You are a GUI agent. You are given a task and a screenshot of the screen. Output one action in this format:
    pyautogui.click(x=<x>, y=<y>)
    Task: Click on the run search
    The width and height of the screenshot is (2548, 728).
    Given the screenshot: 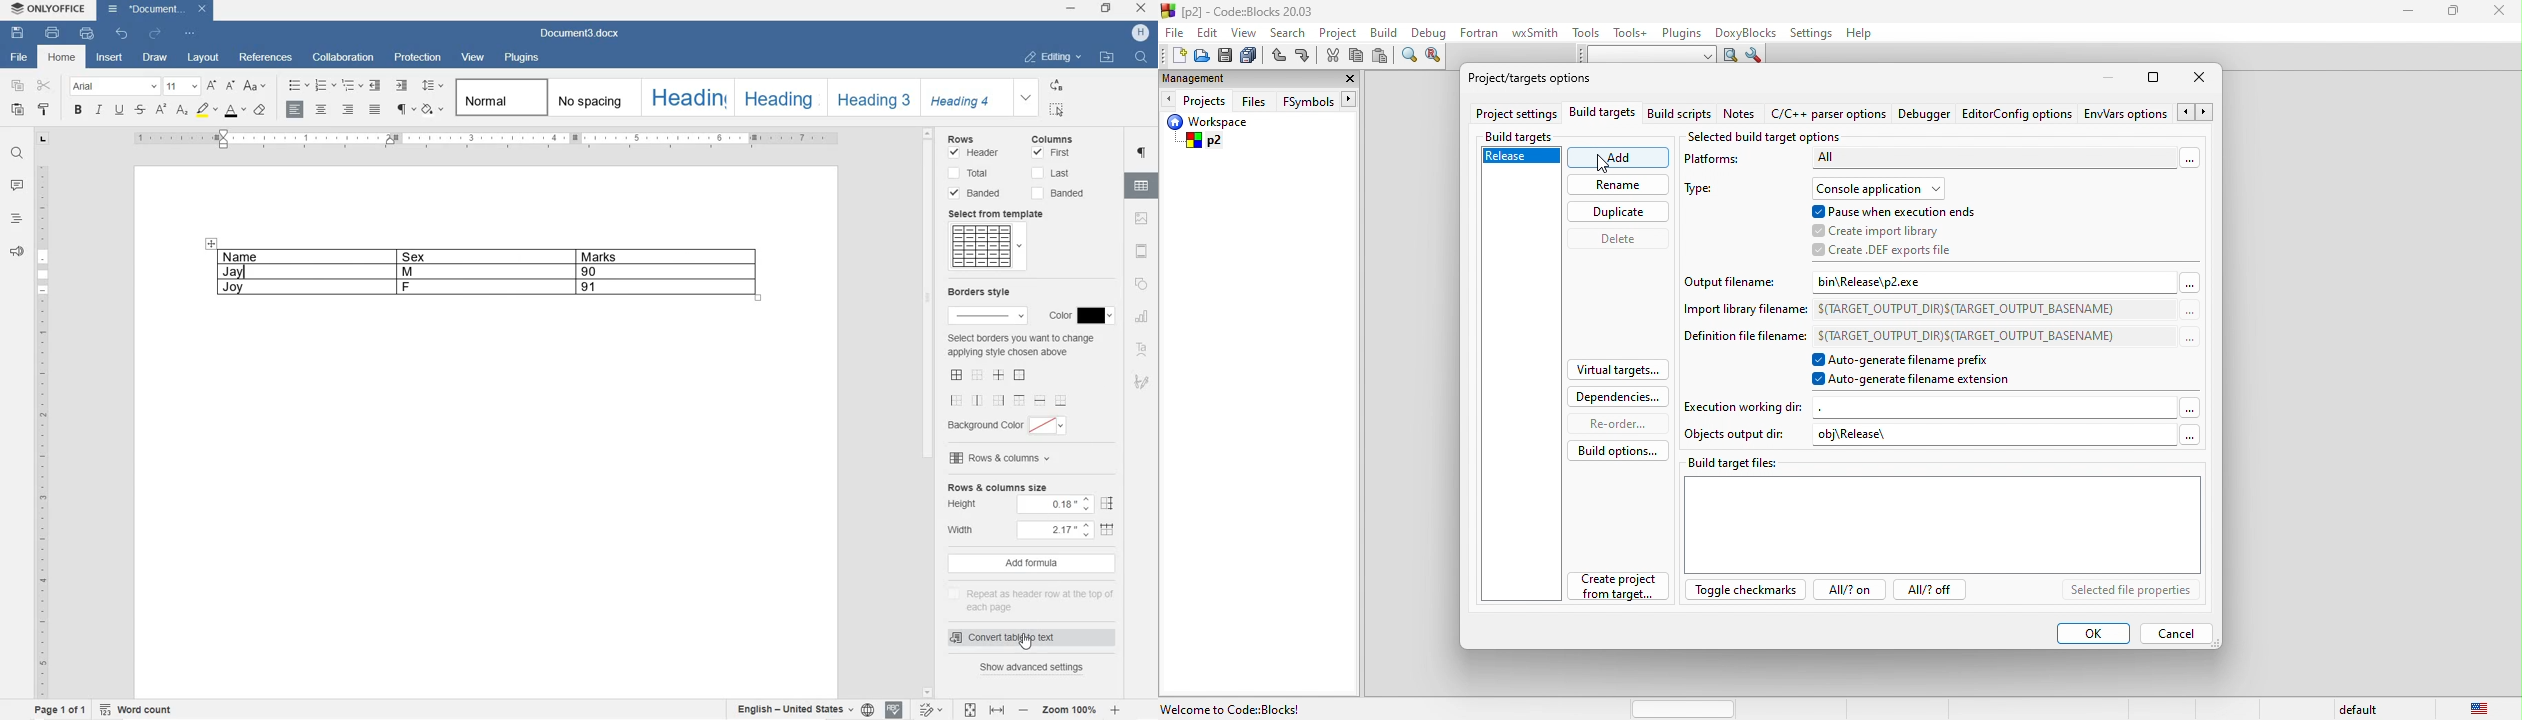 What is the action you would take?
    pyautogui.click(x=1729, y=55)
    